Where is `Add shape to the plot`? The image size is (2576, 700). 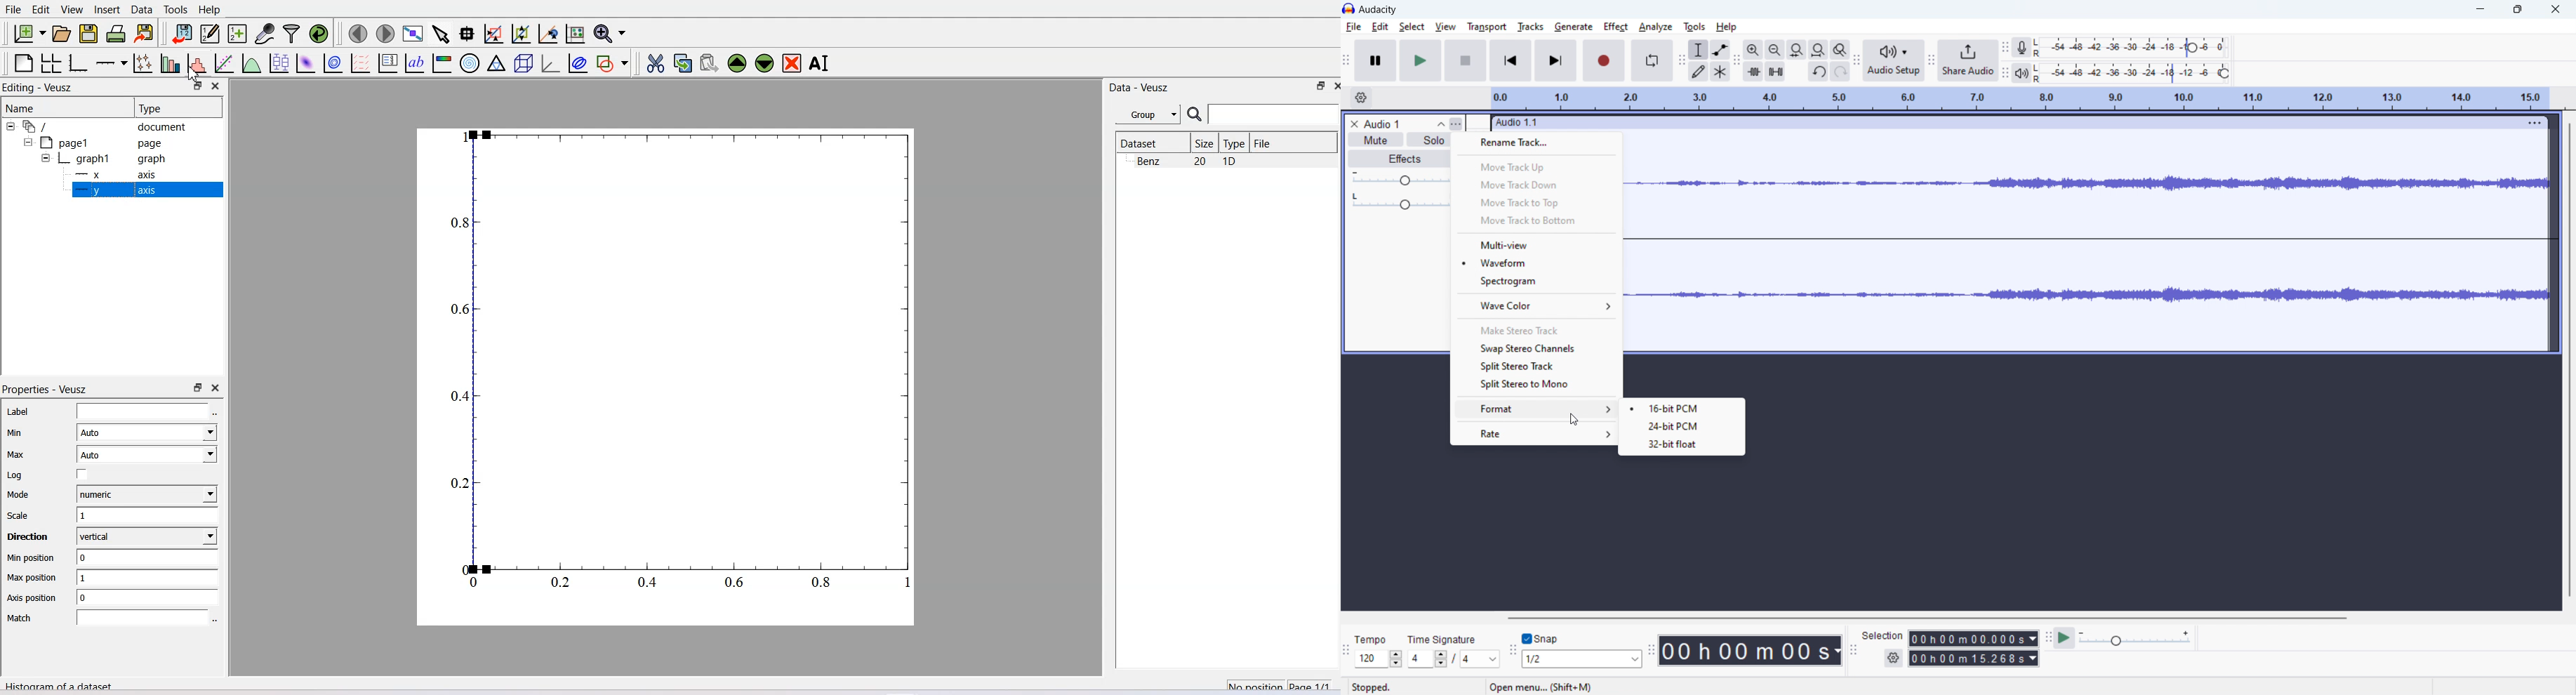
Add shape to the plot is located at coordinates (611, 63).